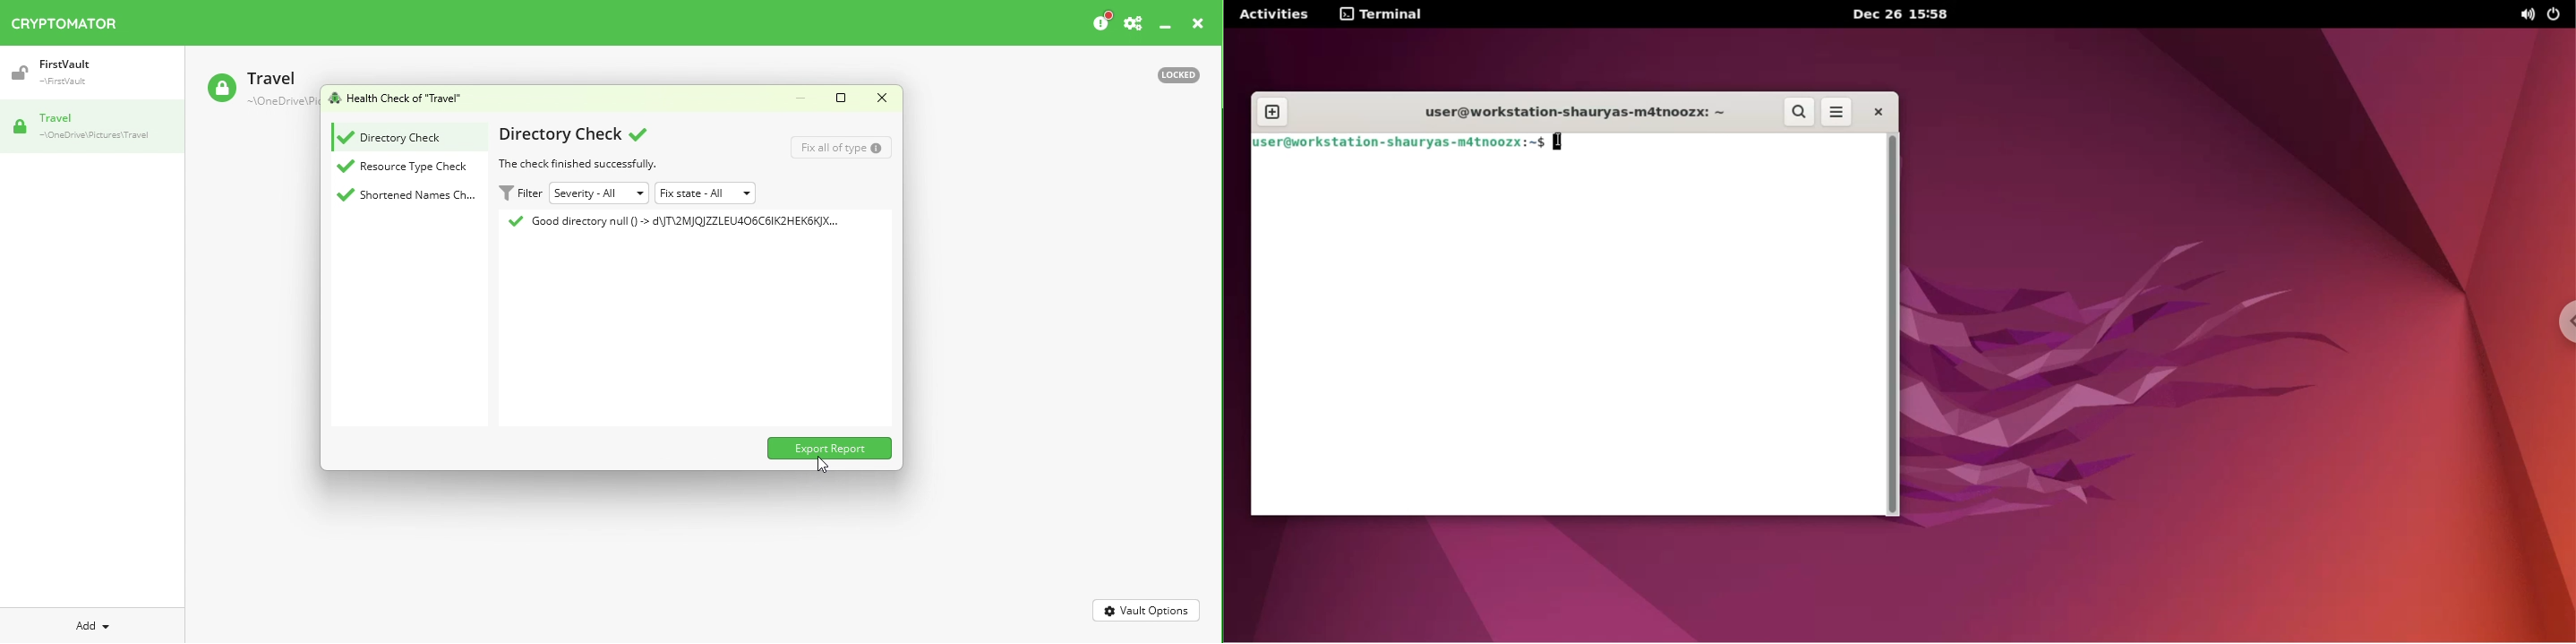 The image size is (2576, 644). I want to click on Health check results, so click(668, 221).